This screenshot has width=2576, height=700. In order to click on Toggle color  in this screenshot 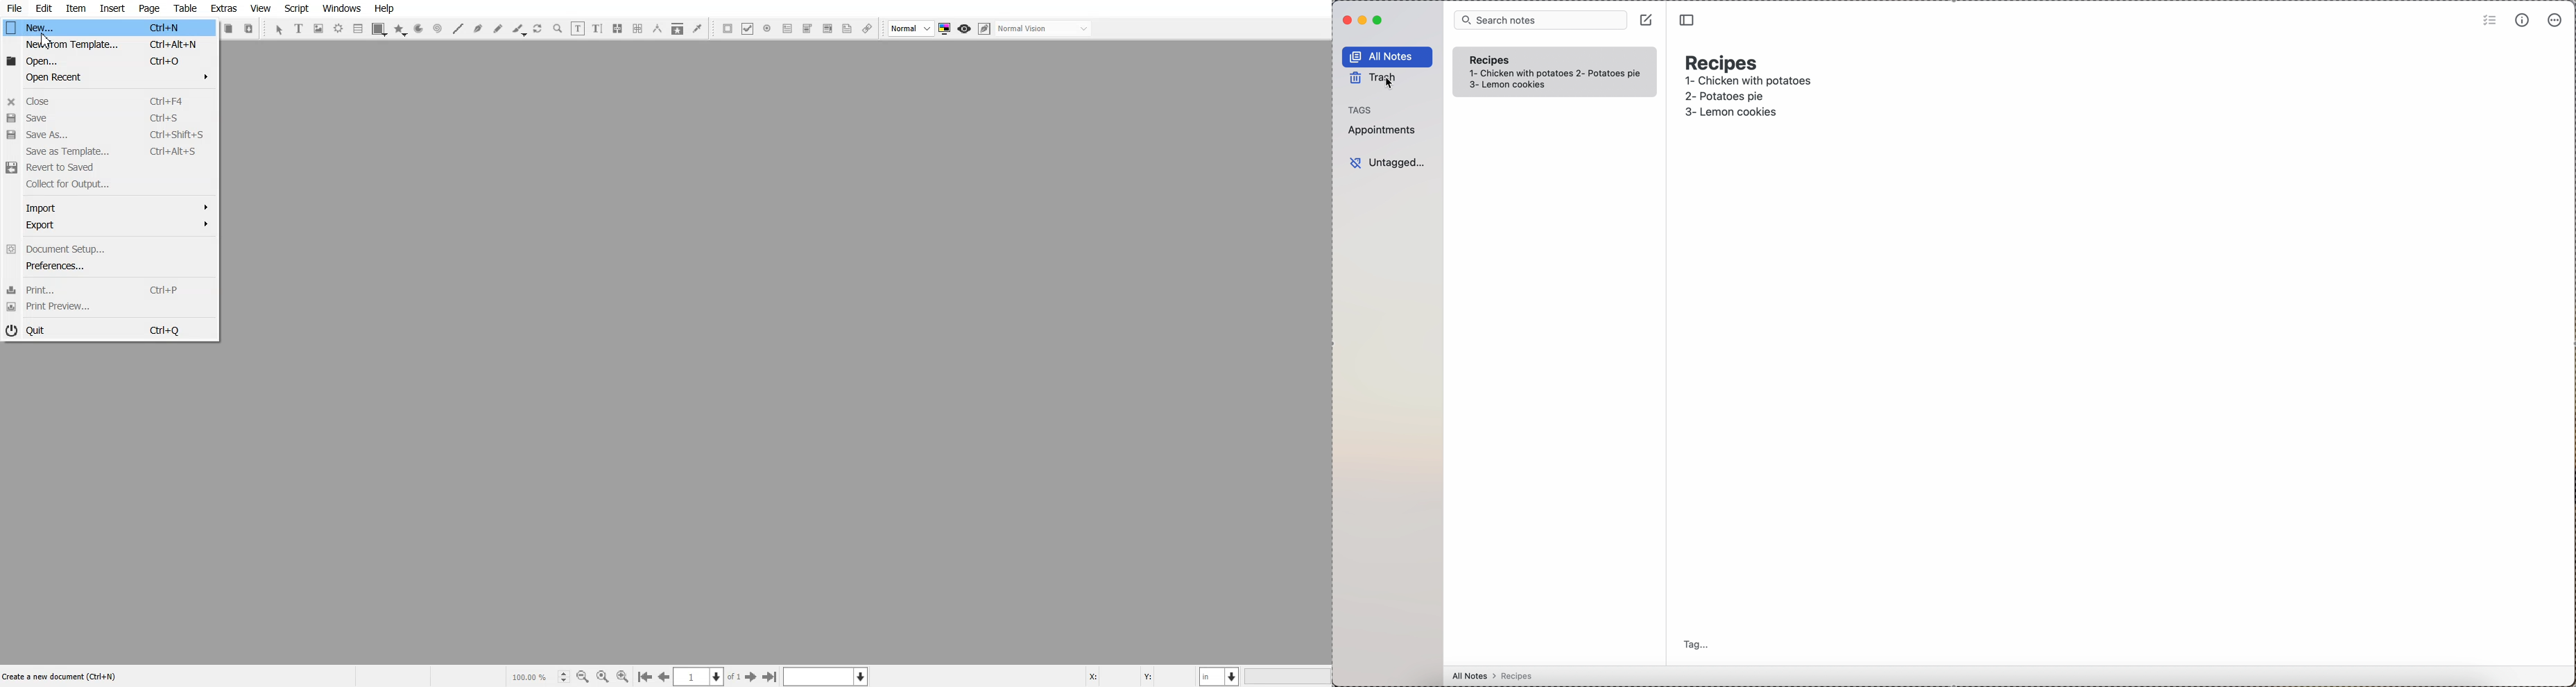, I will do `click(946, 29)`.